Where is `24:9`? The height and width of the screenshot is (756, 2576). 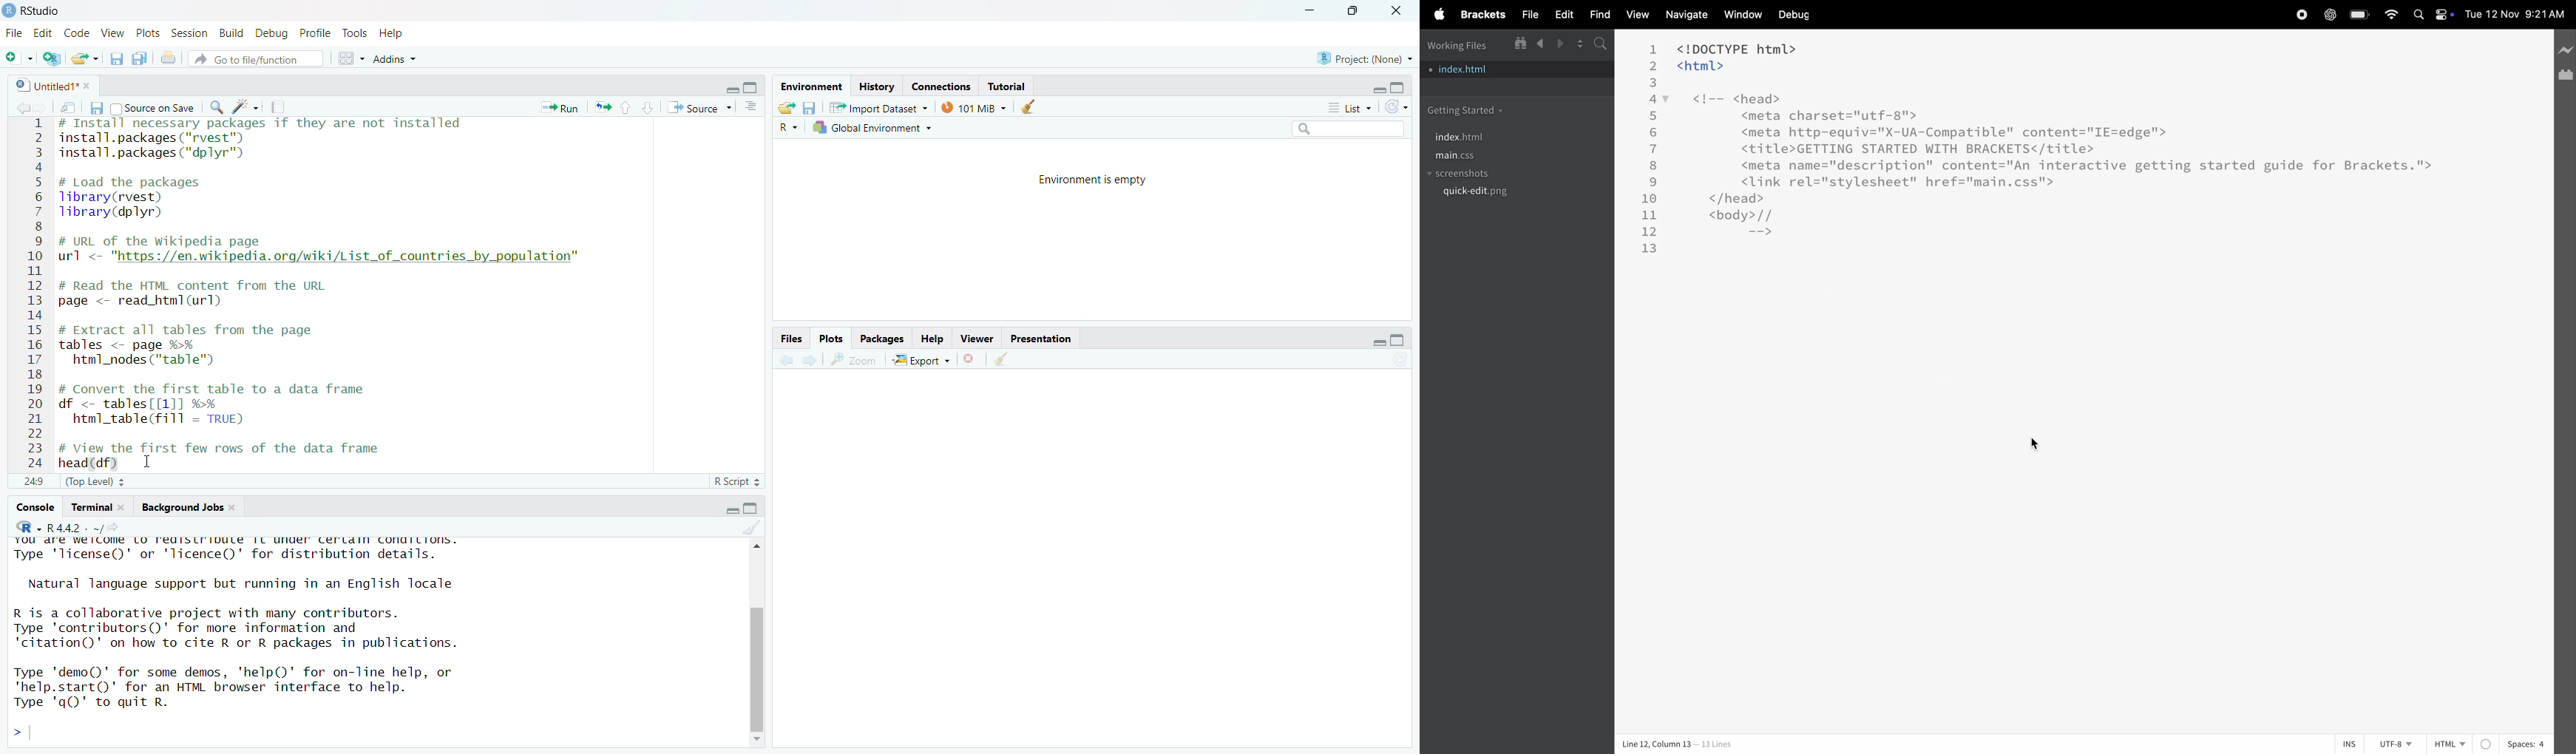 24:9 is located at coordinates (34, 480).